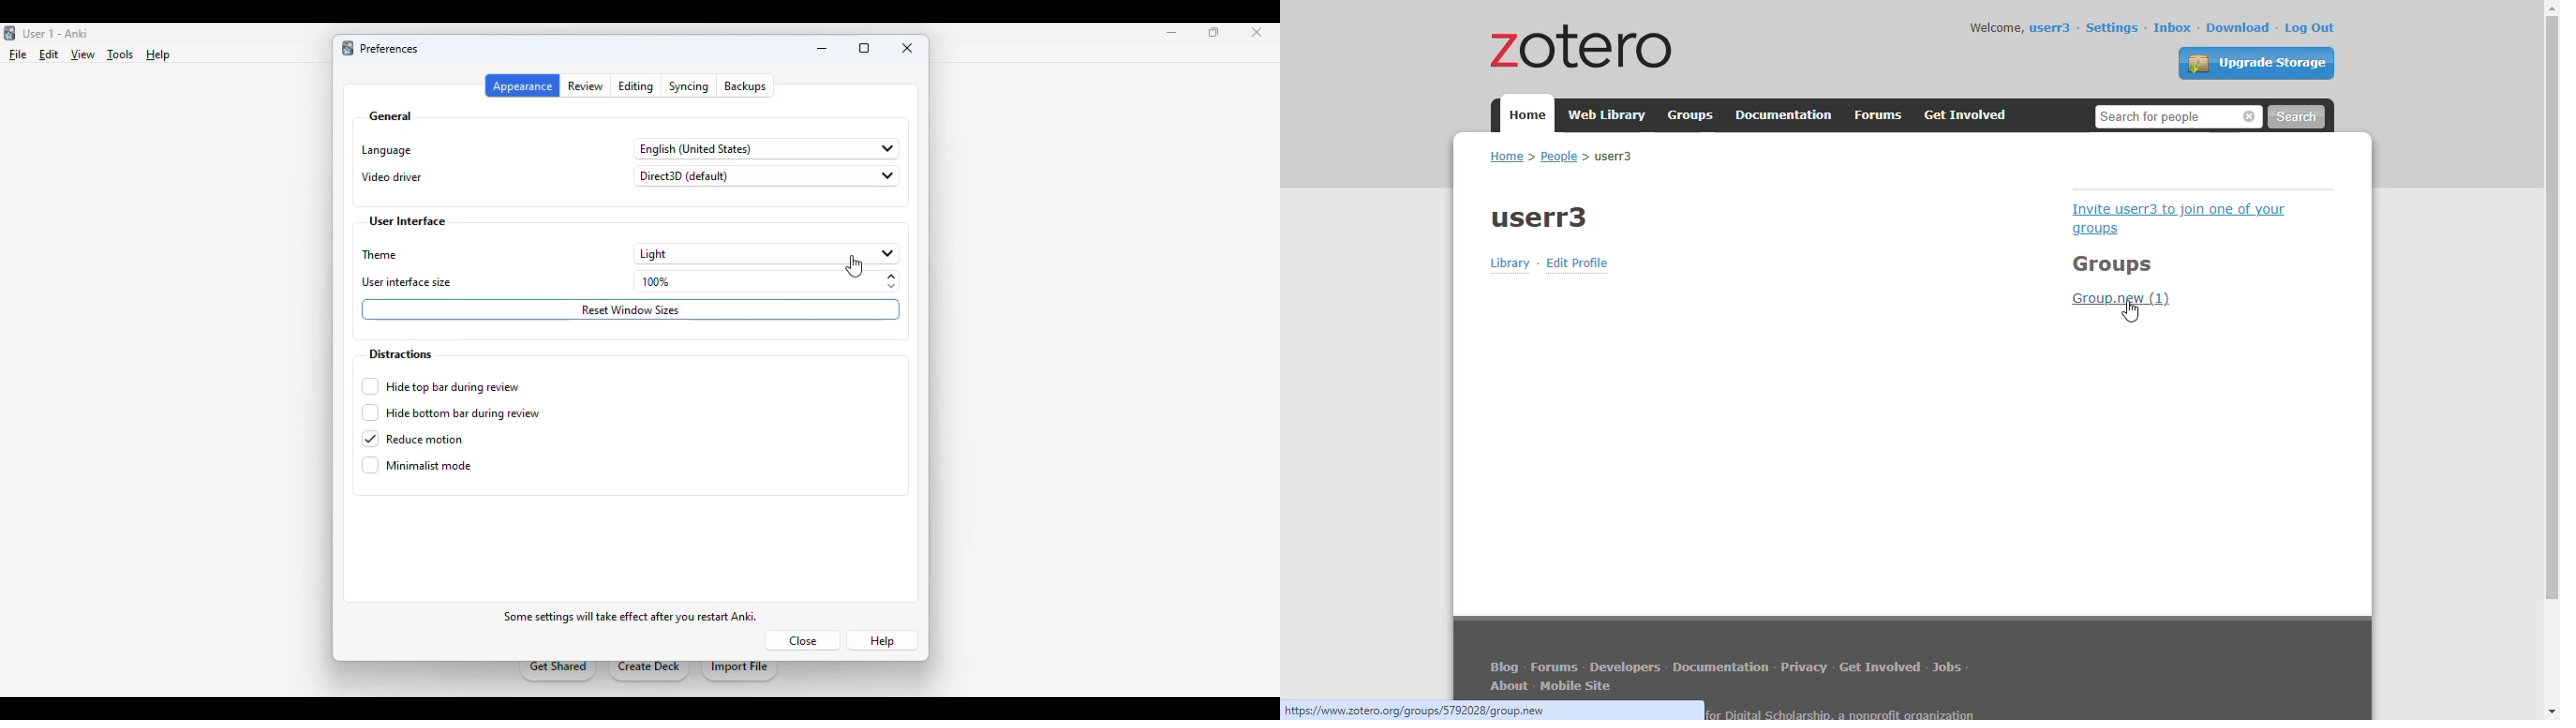 This screenshot has width=2576, height=728. I want to click on jobs, so click(1948, 667).